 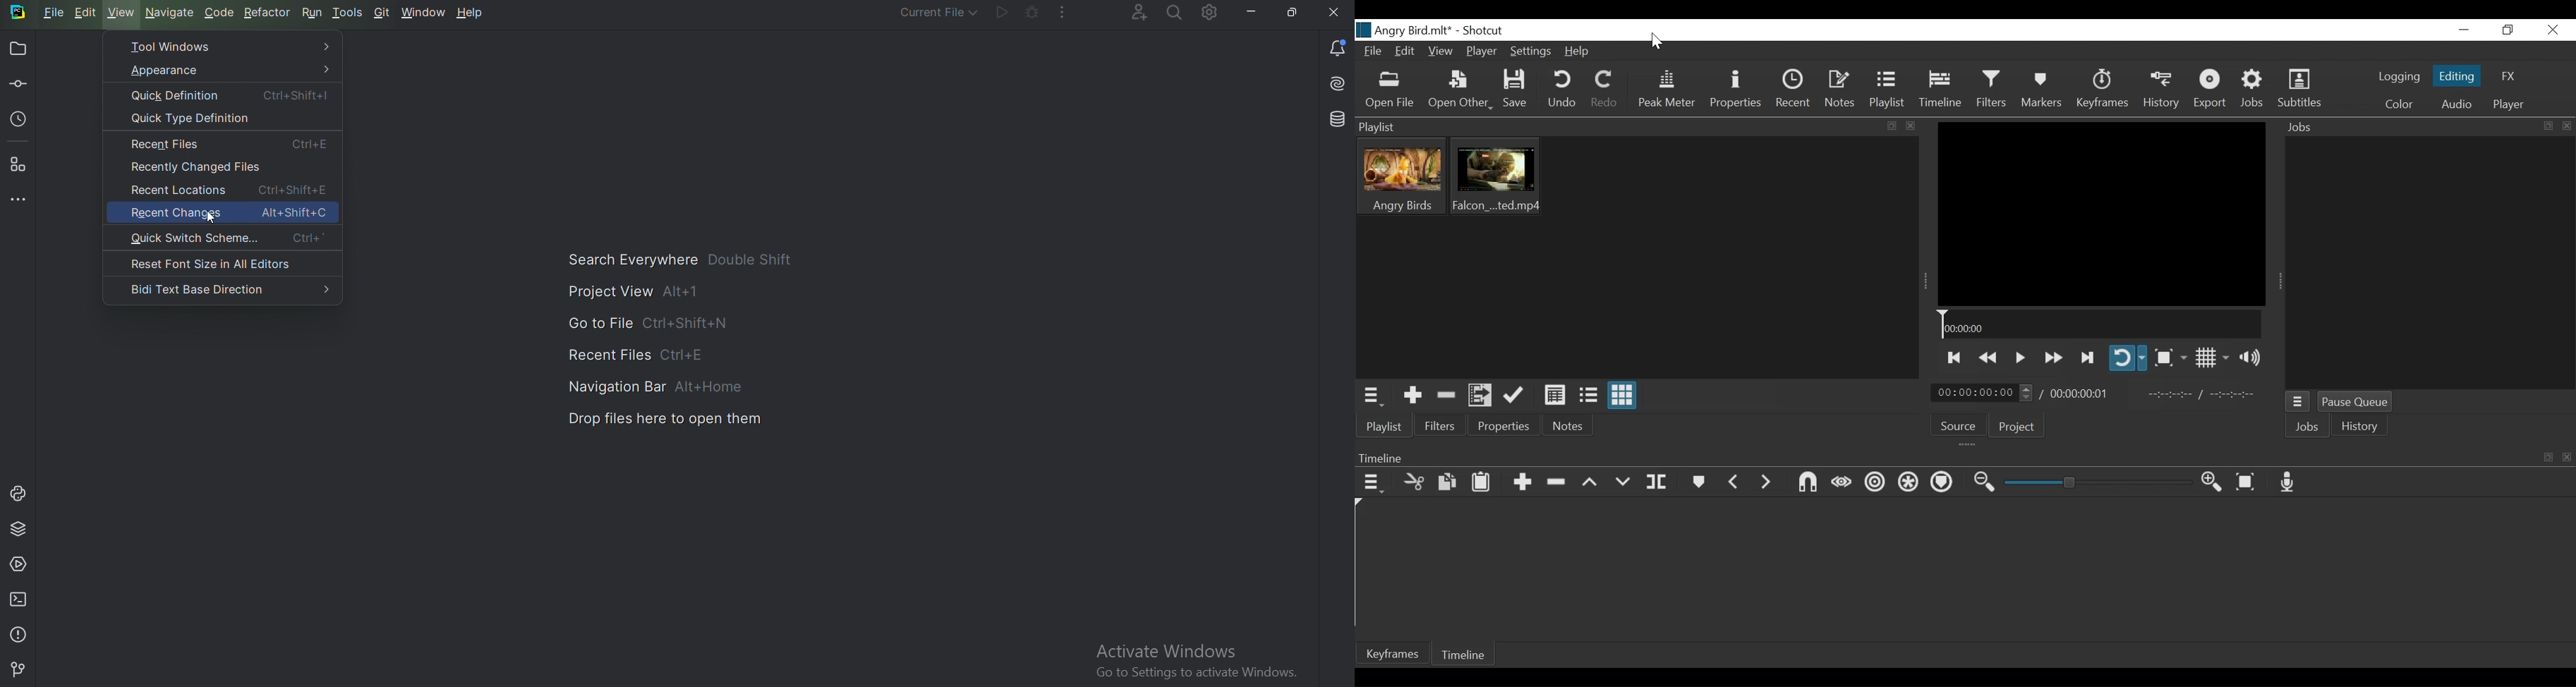 I want to click on Recent files, so click(x=626, y=353).